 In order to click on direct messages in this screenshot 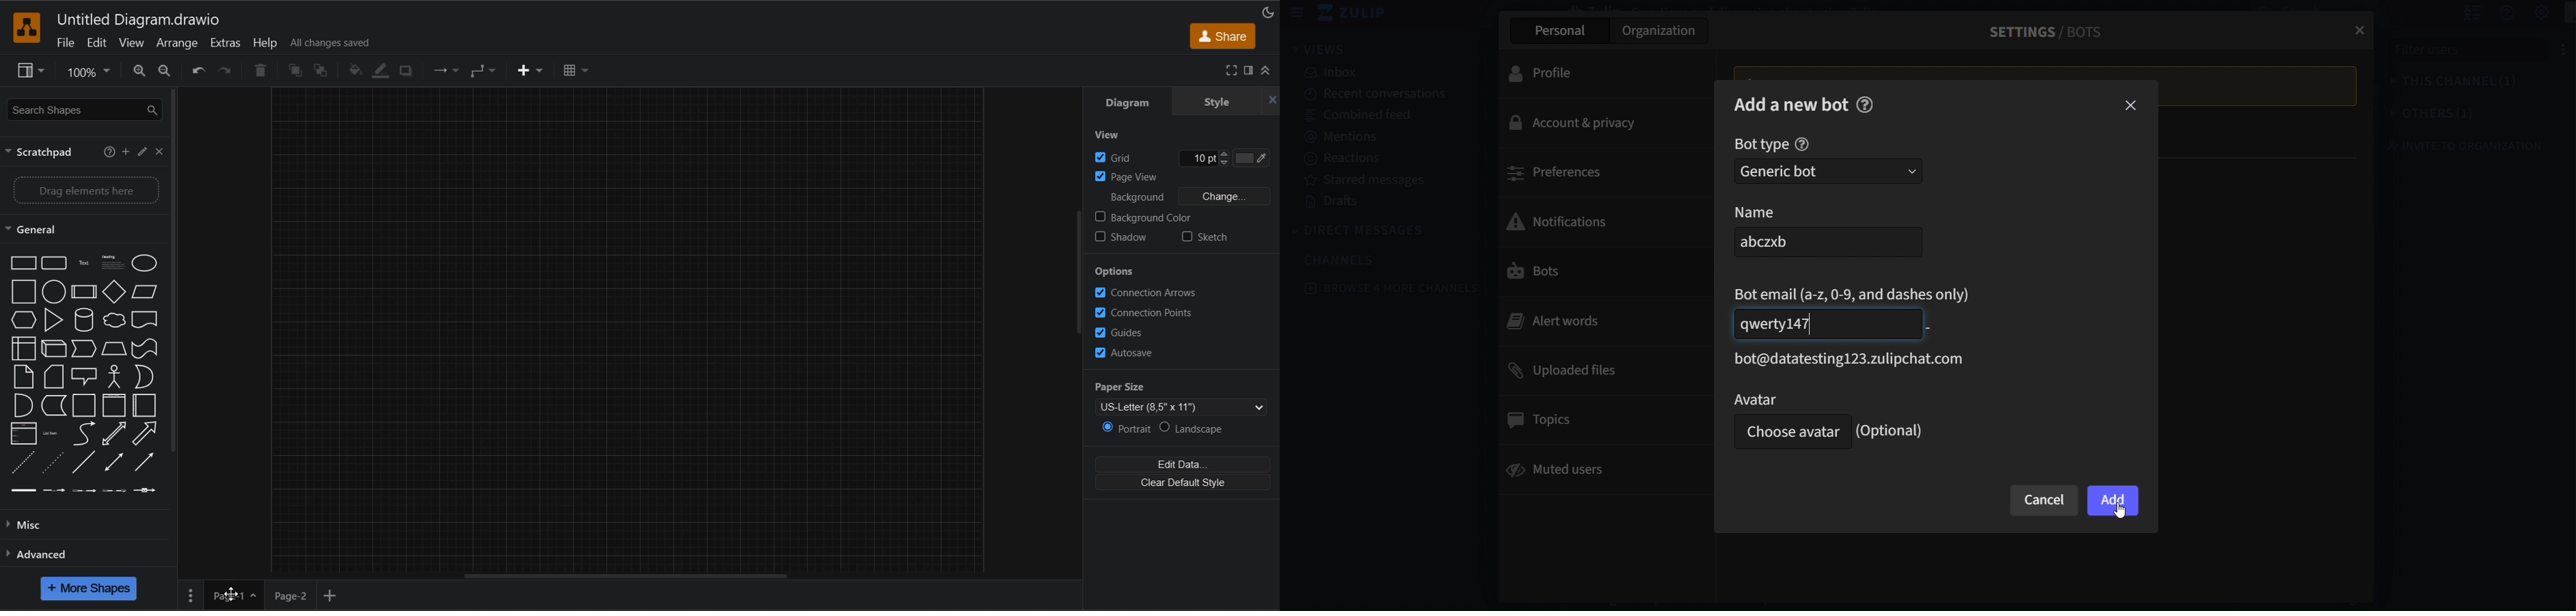, I will do `click(1363, 231)`.